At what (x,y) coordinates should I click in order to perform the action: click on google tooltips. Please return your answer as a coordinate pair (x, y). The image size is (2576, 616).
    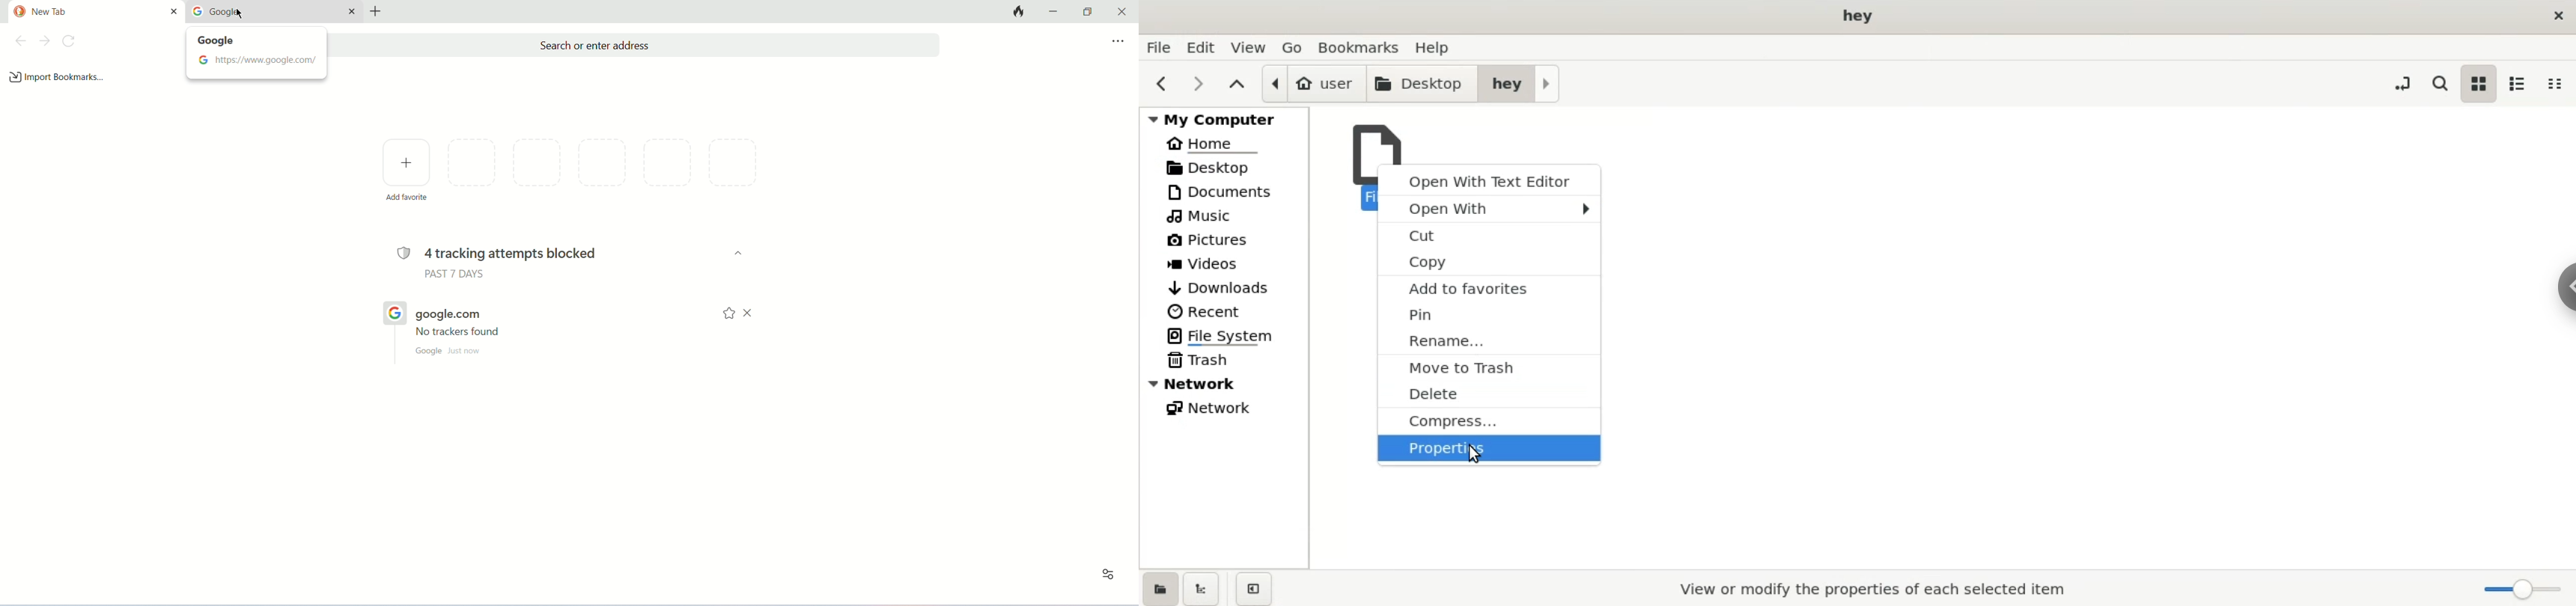
    Looking at the image, I should click on (221, 40).